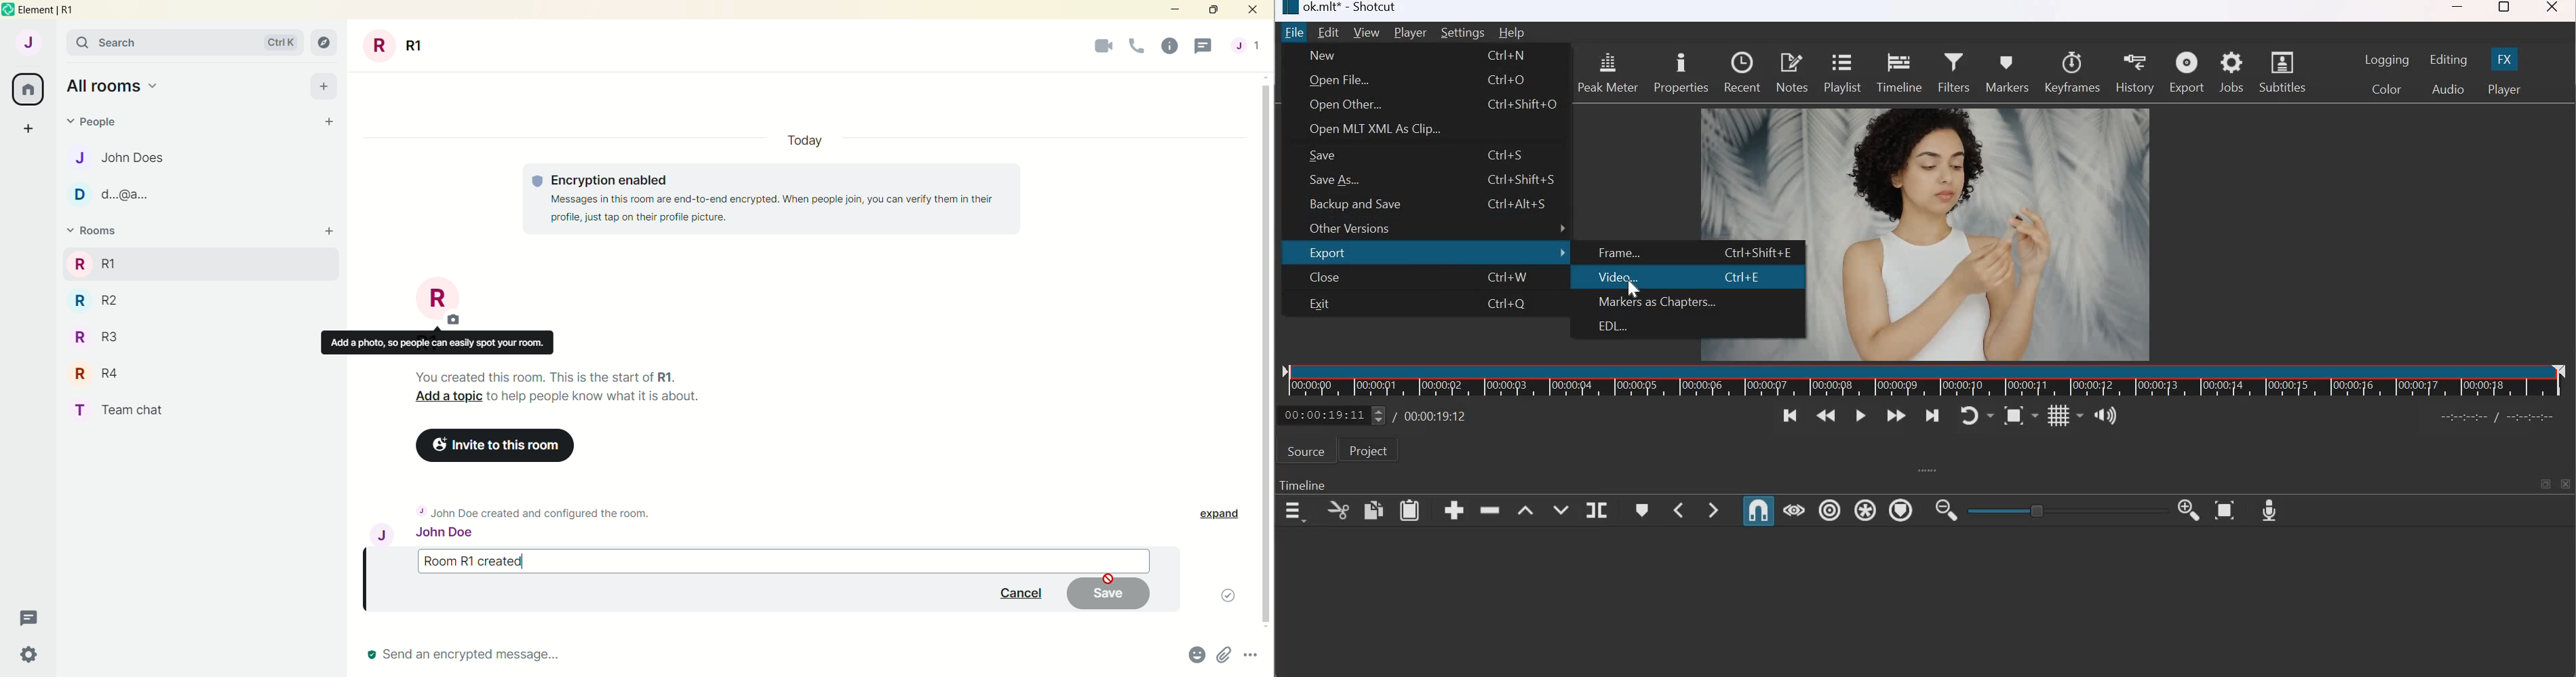  Describe the element at coordinates (1636, 288) in the screenshot. I see `cursor` at that location.